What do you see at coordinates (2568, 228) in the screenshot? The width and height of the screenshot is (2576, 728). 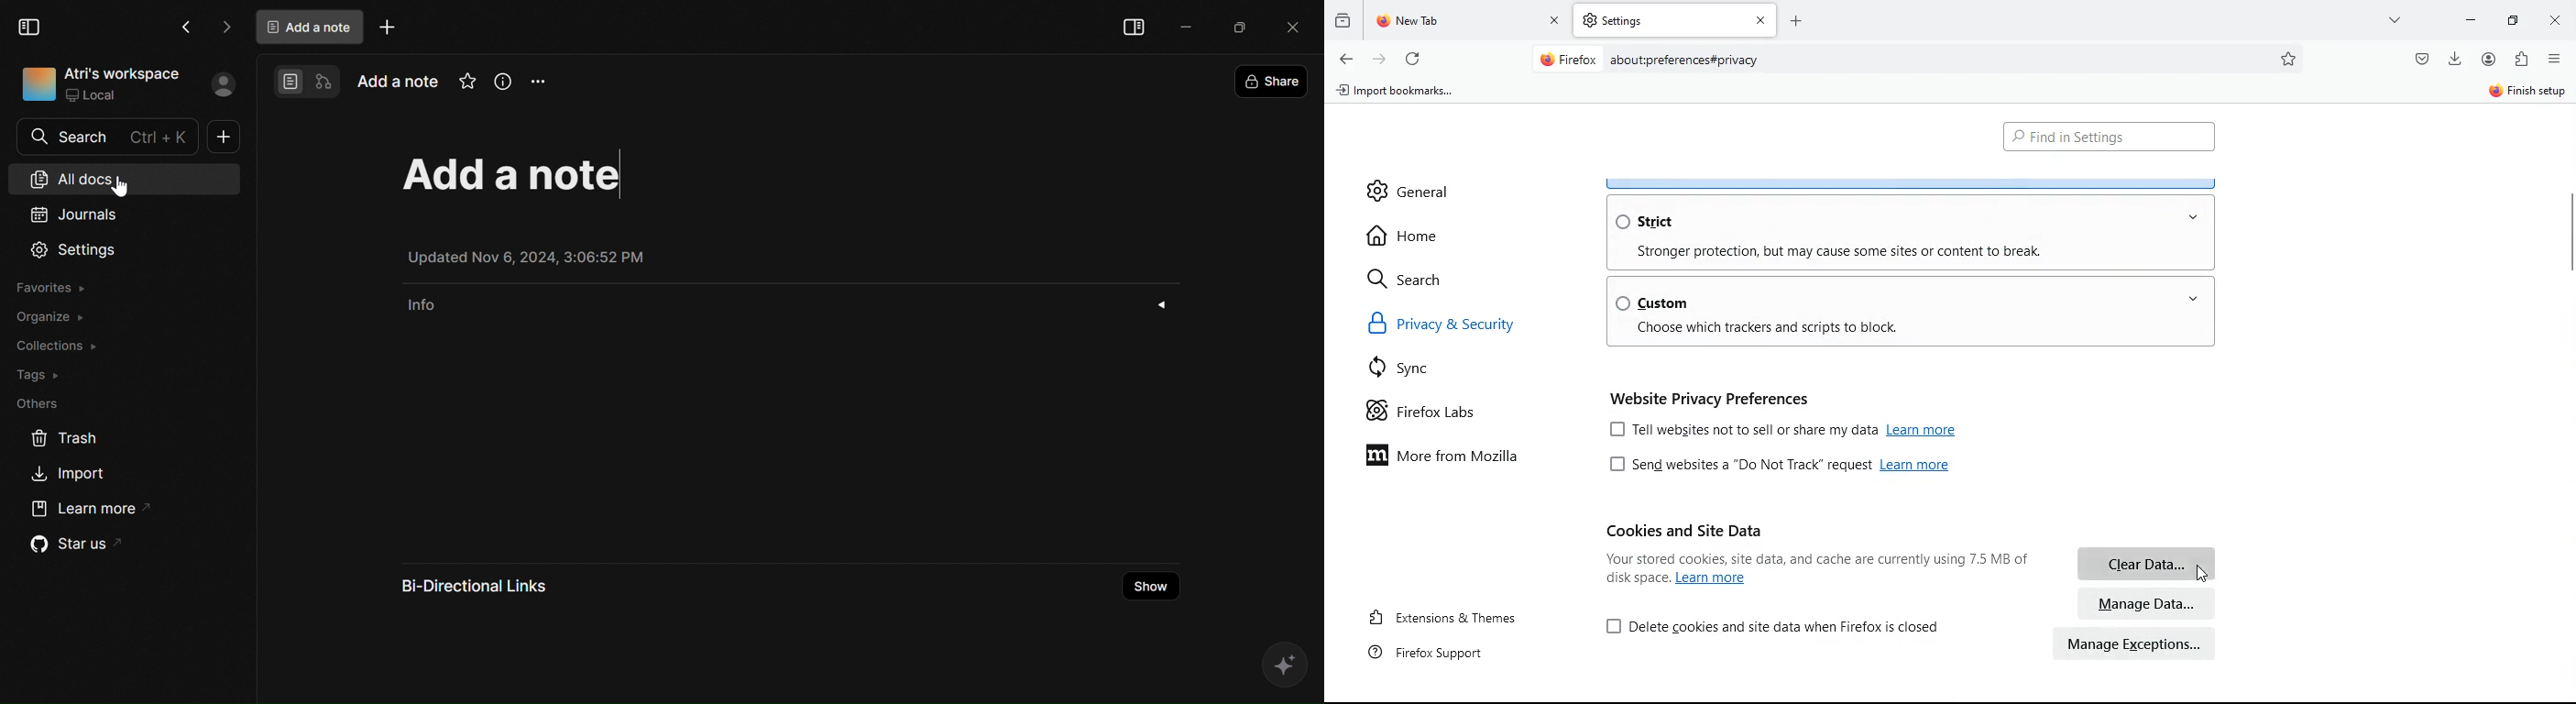 I see `scroll bar` at bounding box center [2568, 228].